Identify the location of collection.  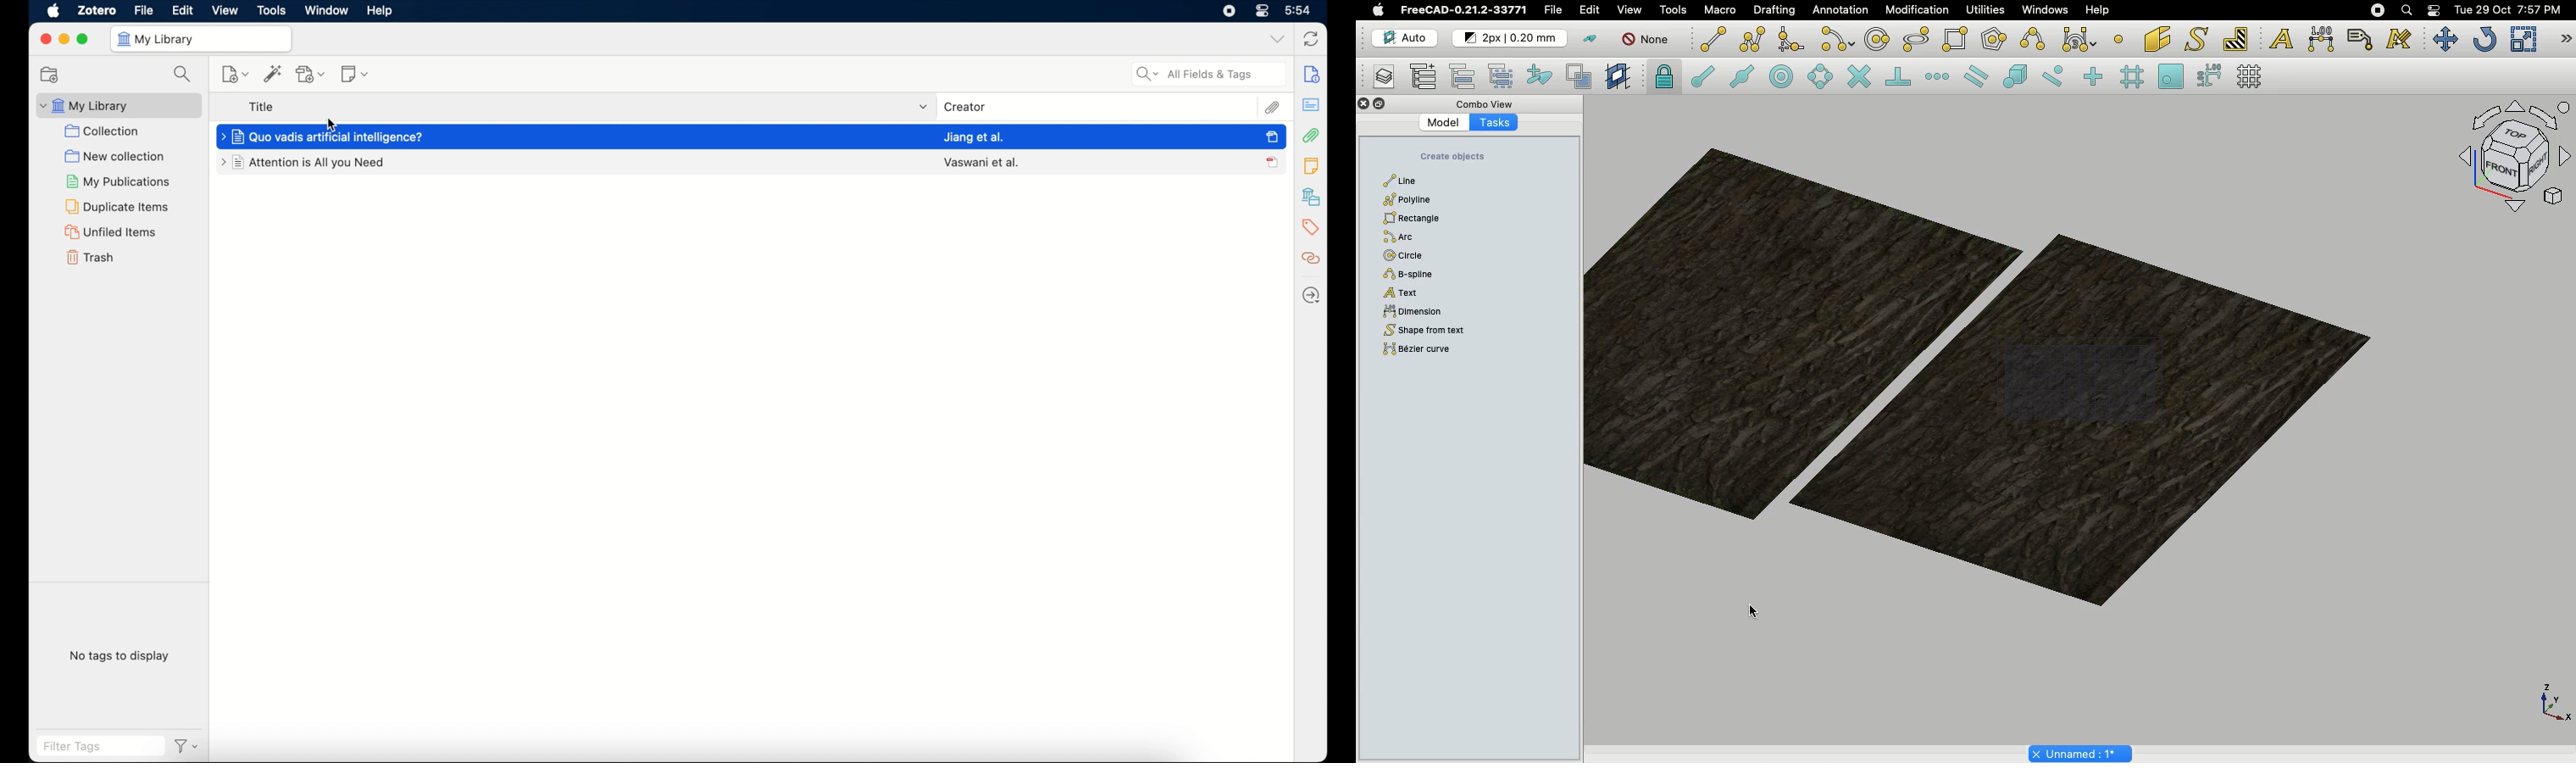
(103, 131).